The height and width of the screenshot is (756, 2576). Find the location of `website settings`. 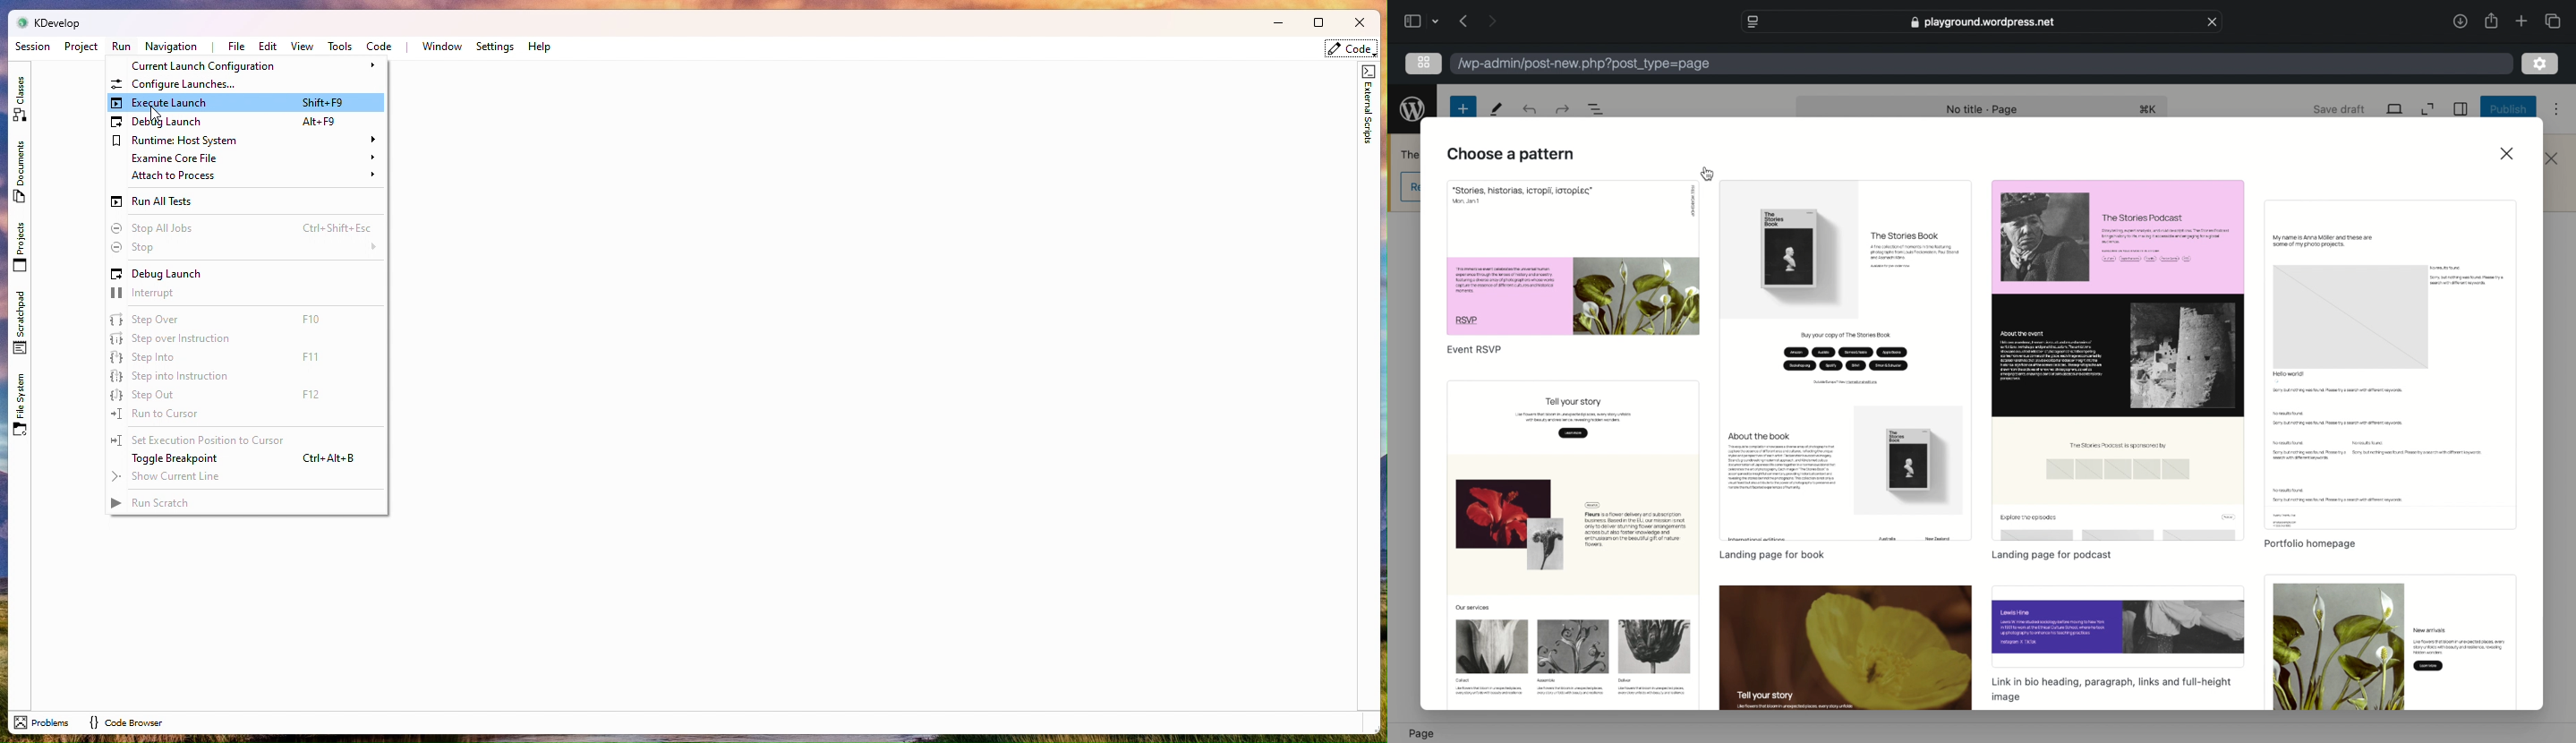

website settings is located at coordinates (1753, 22).